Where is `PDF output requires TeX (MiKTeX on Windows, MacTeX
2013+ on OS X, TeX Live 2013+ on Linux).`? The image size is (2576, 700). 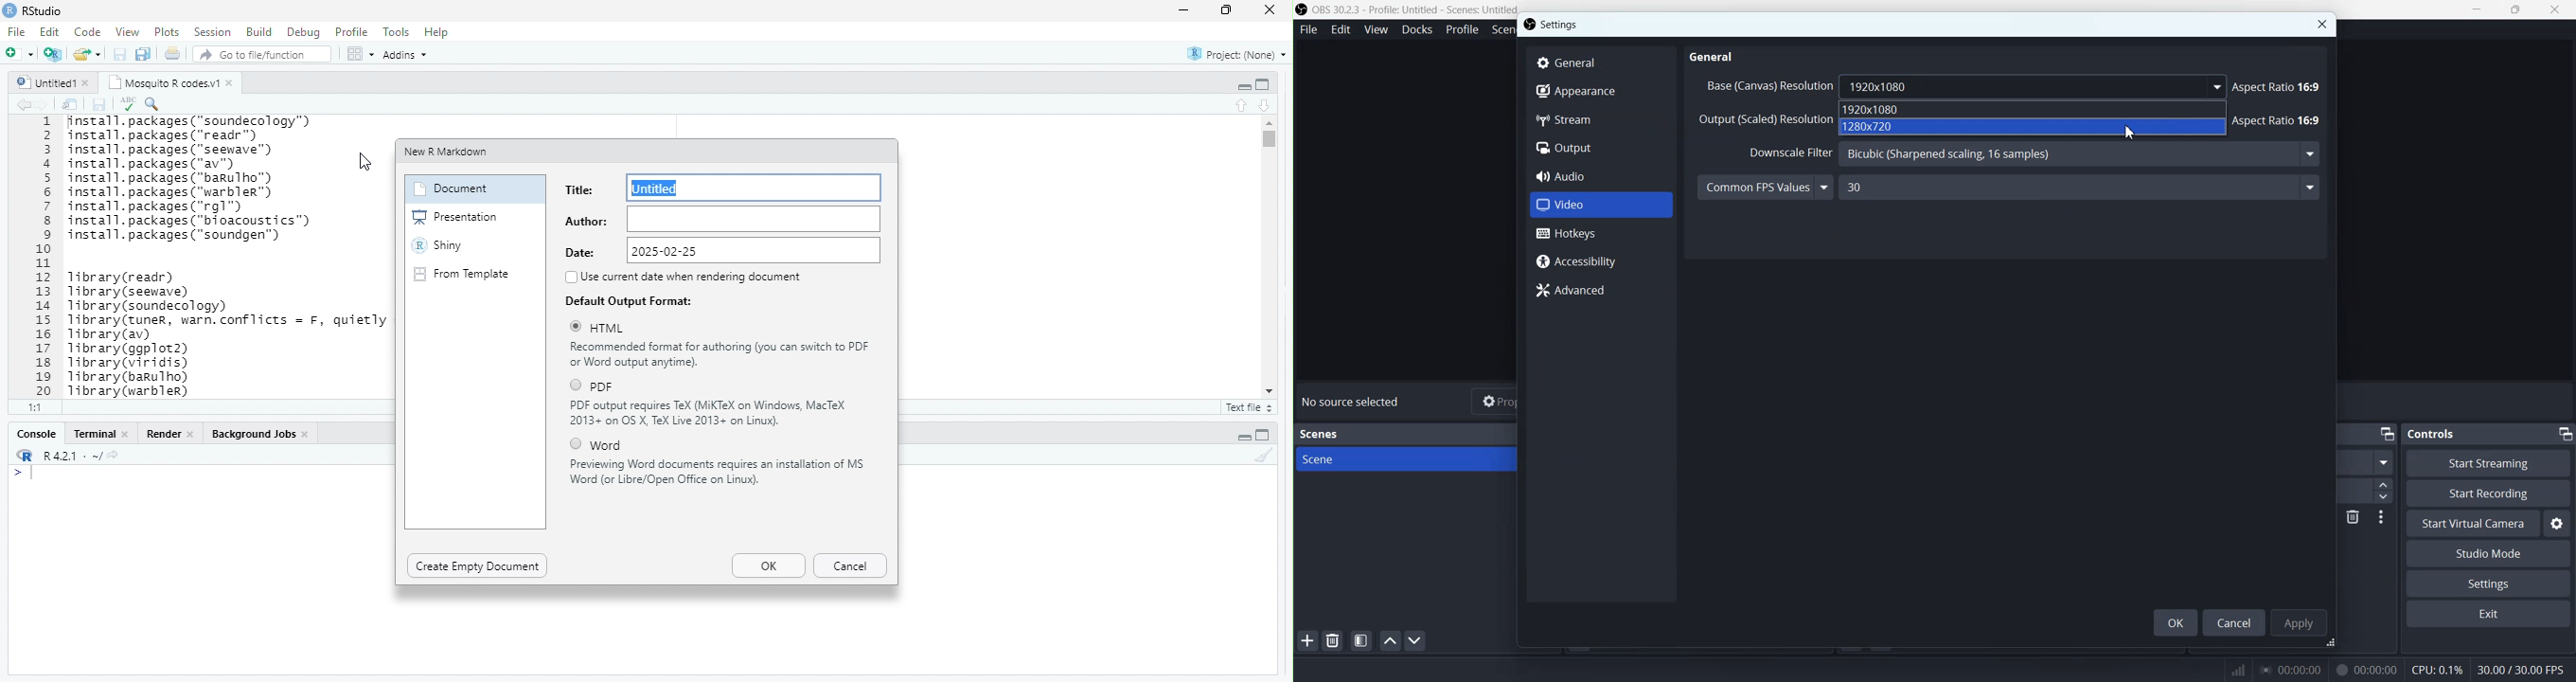
PDF output requires TeX (MiKTeX on Windows, MacTeX
2013+ on OS X, TeX Live 2013+ on Linux). is located at coordinates (711, 414).